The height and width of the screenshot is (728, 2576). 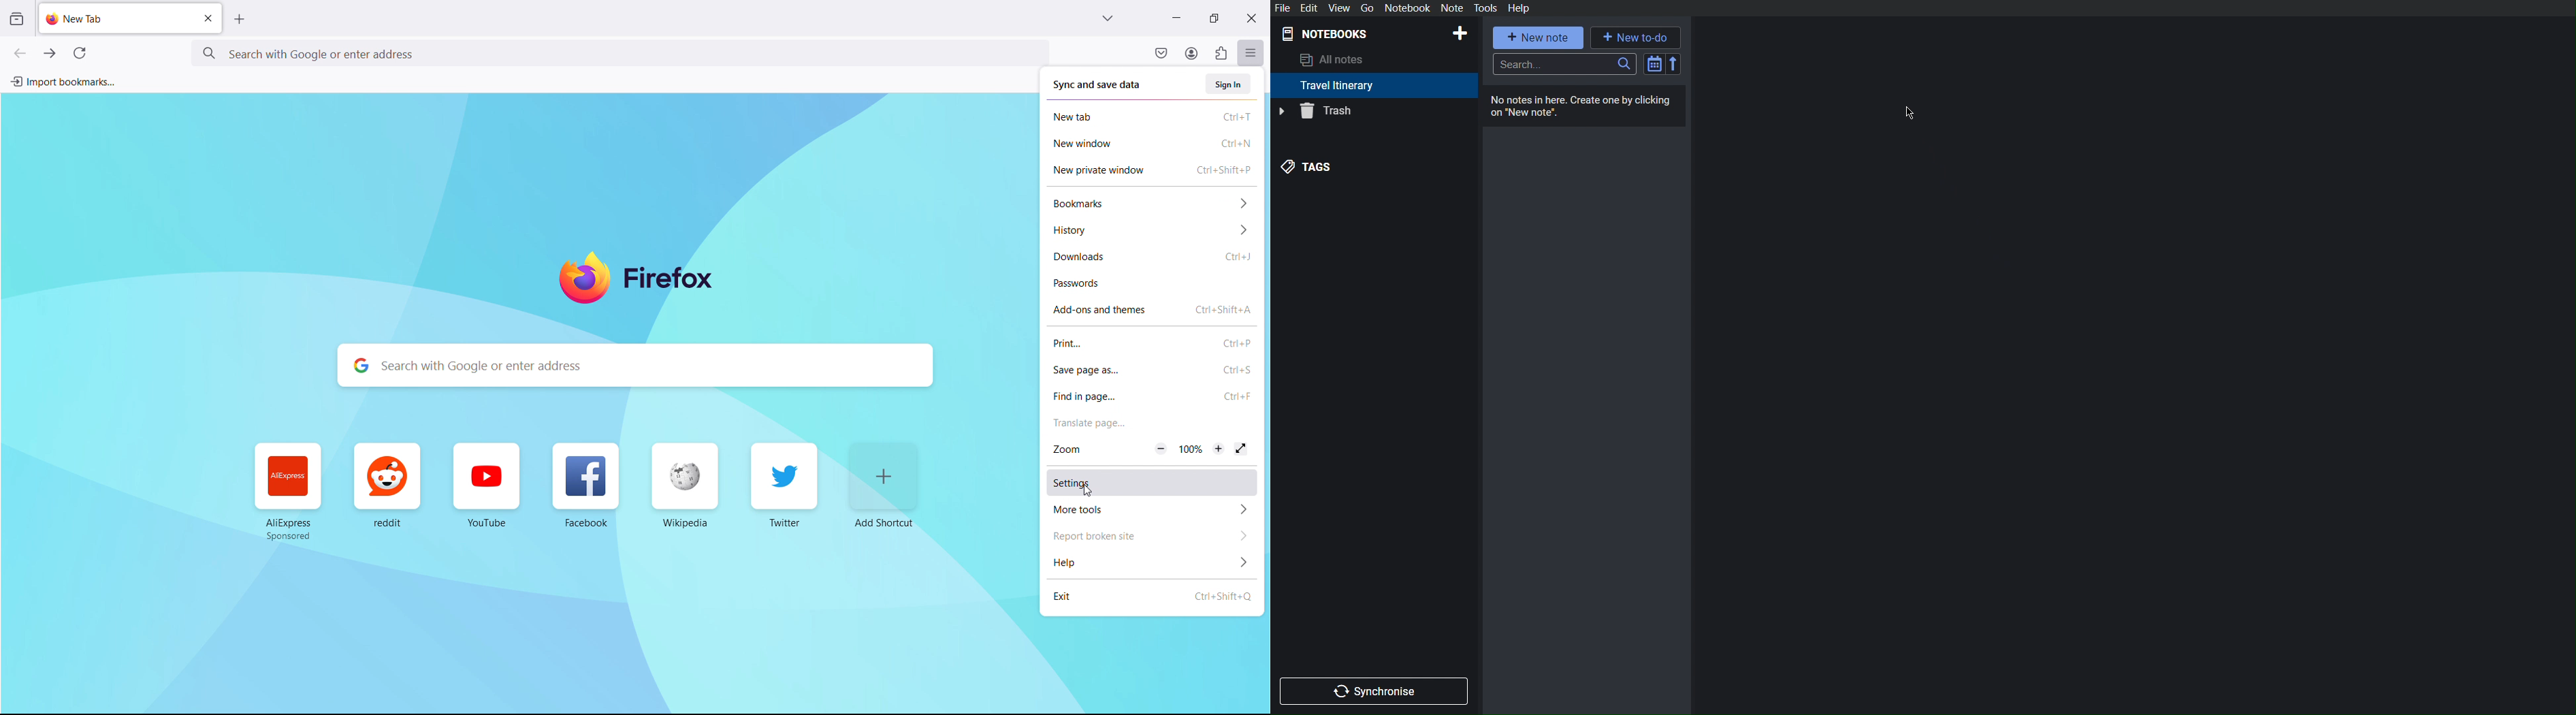 What do you see at coordinates (1669, 65) in the screenshot?
I see `Sort` at bounding box center [1669, 65].